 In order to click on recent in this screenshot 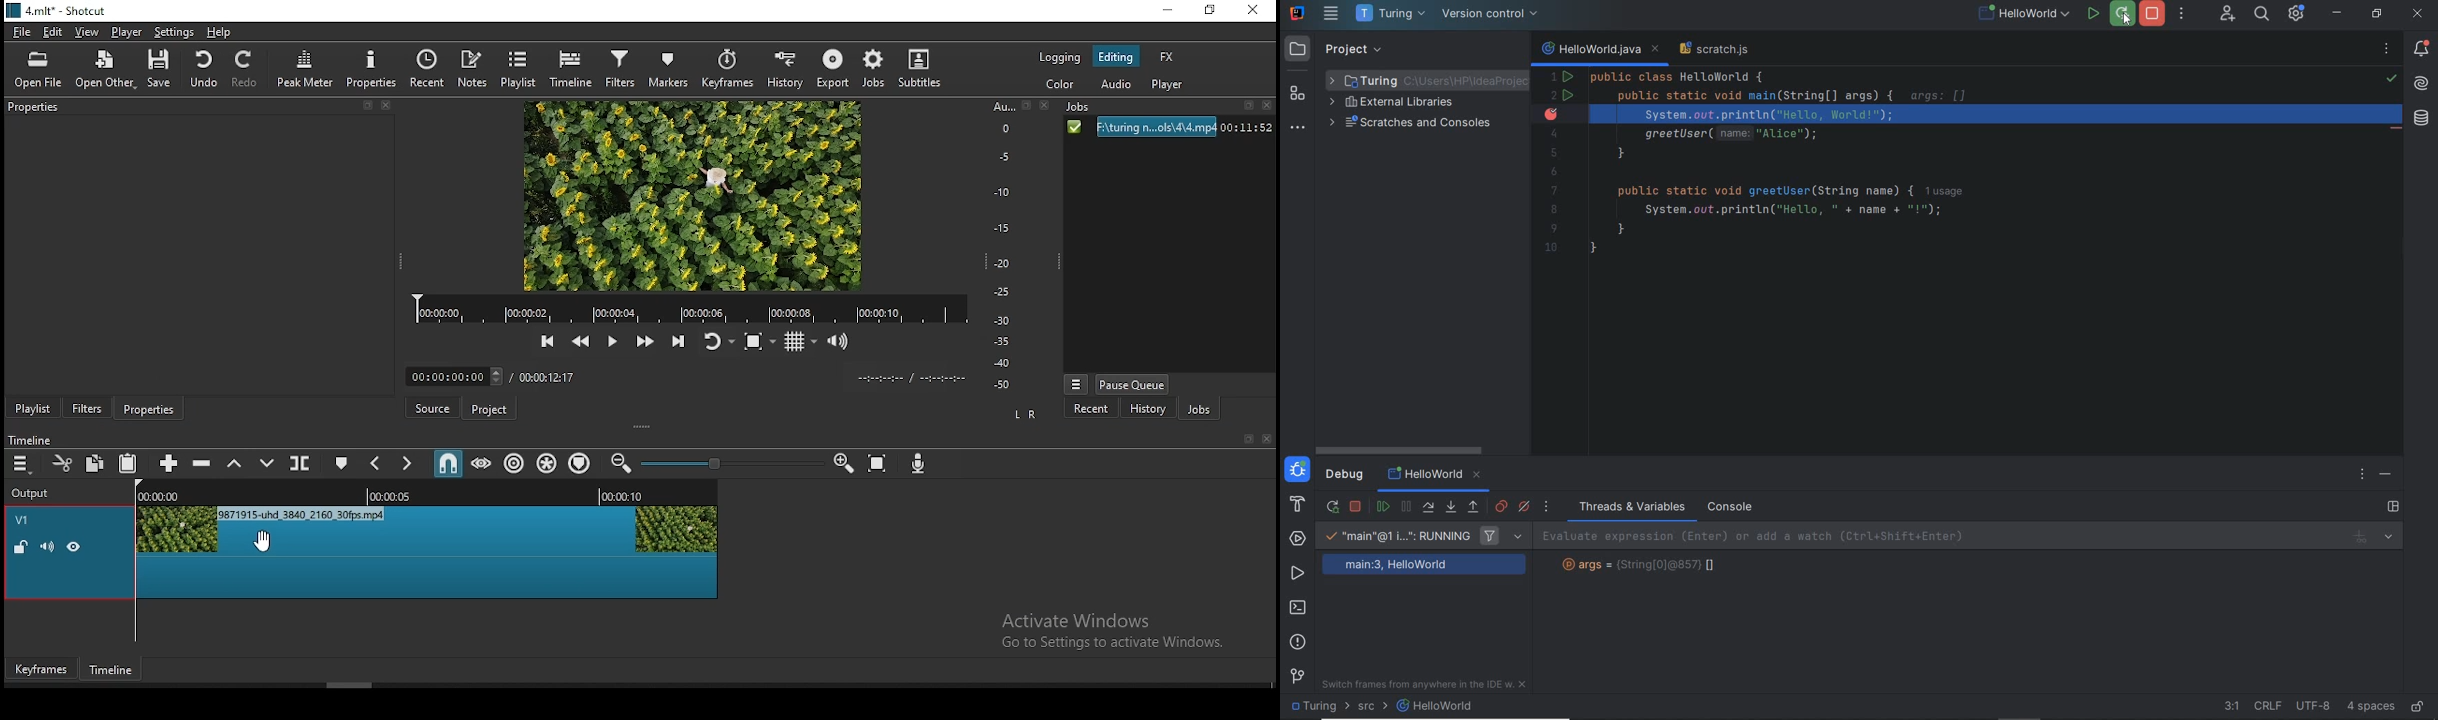, I will do `click(432, 69)`.